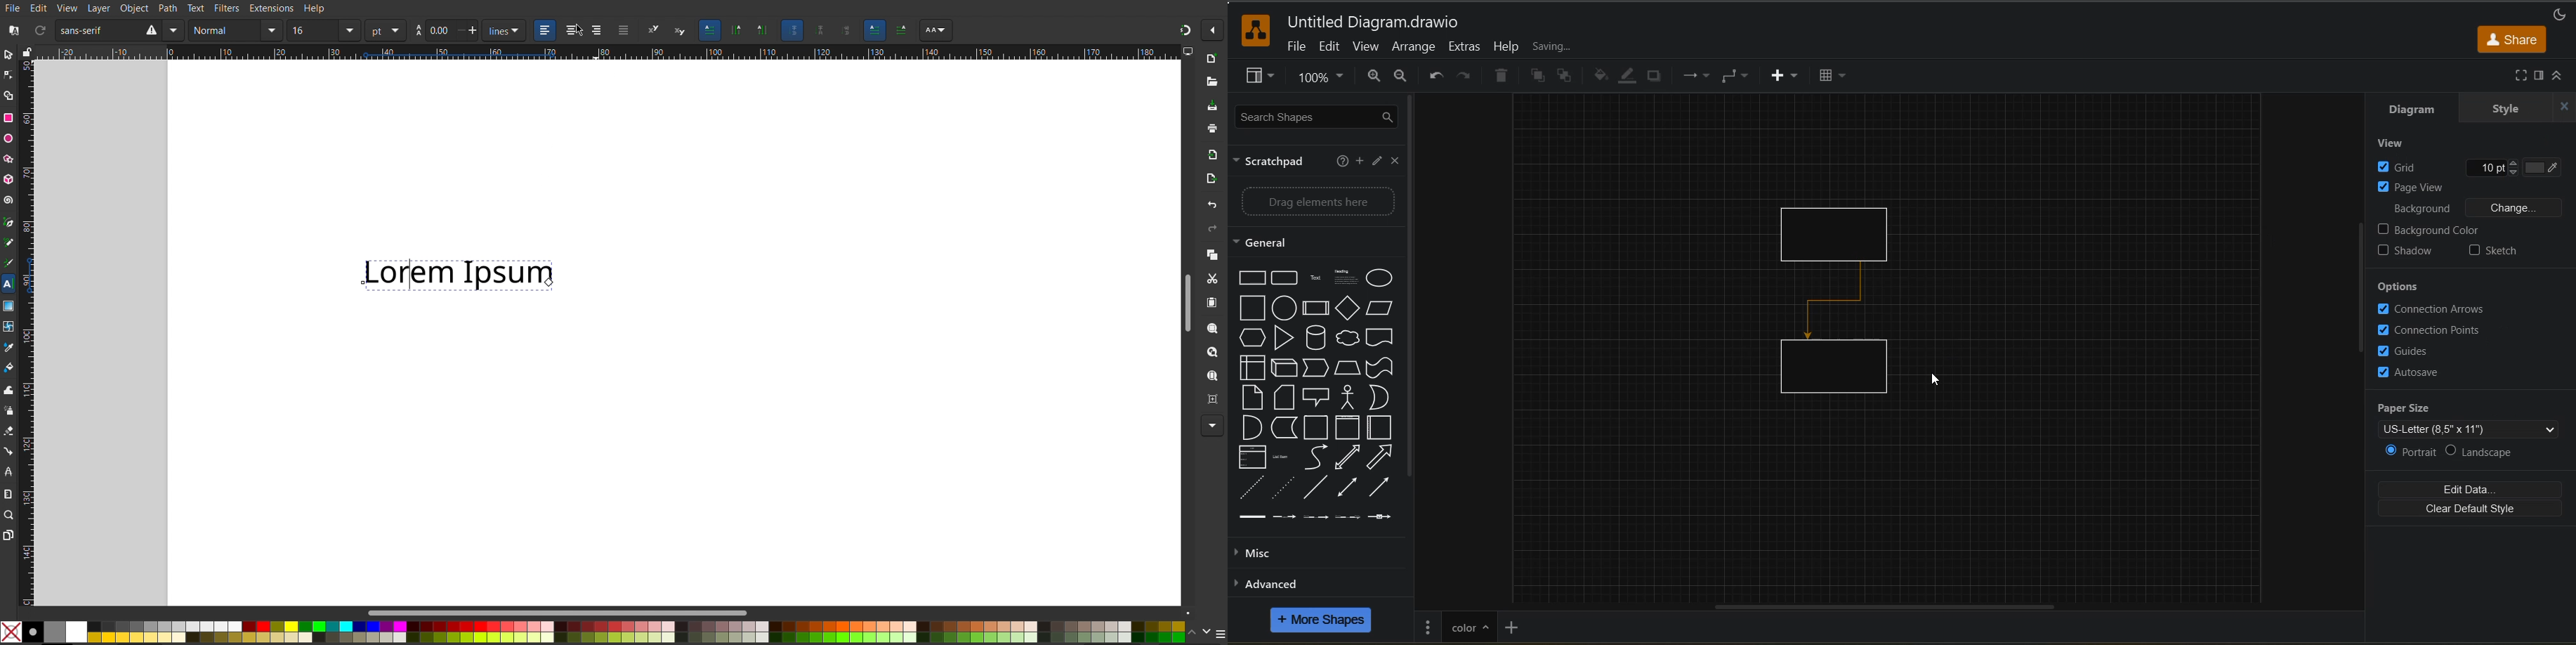 This screenshot has width=2576, height=672. I want to click on List, so click(1251, 457).